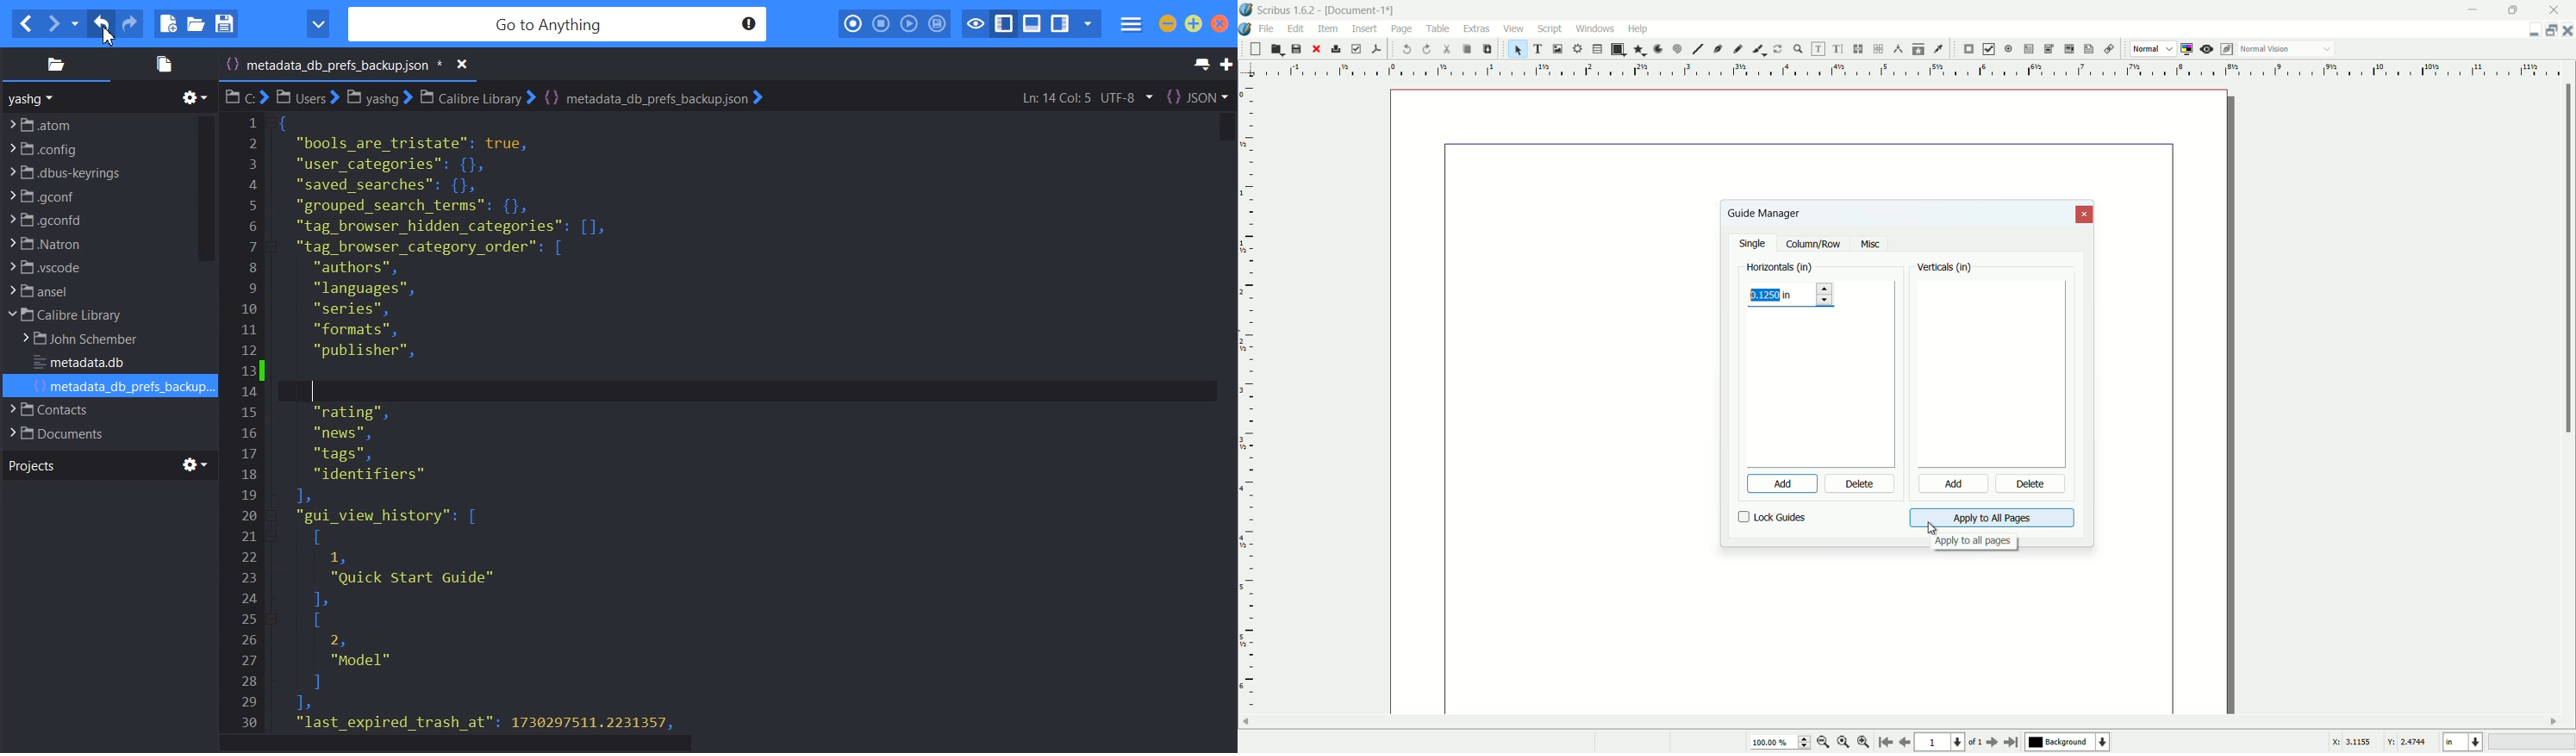 This screenshot has height=756, width=2576. I want to click on current zoom percentage, so click(1779, 743).